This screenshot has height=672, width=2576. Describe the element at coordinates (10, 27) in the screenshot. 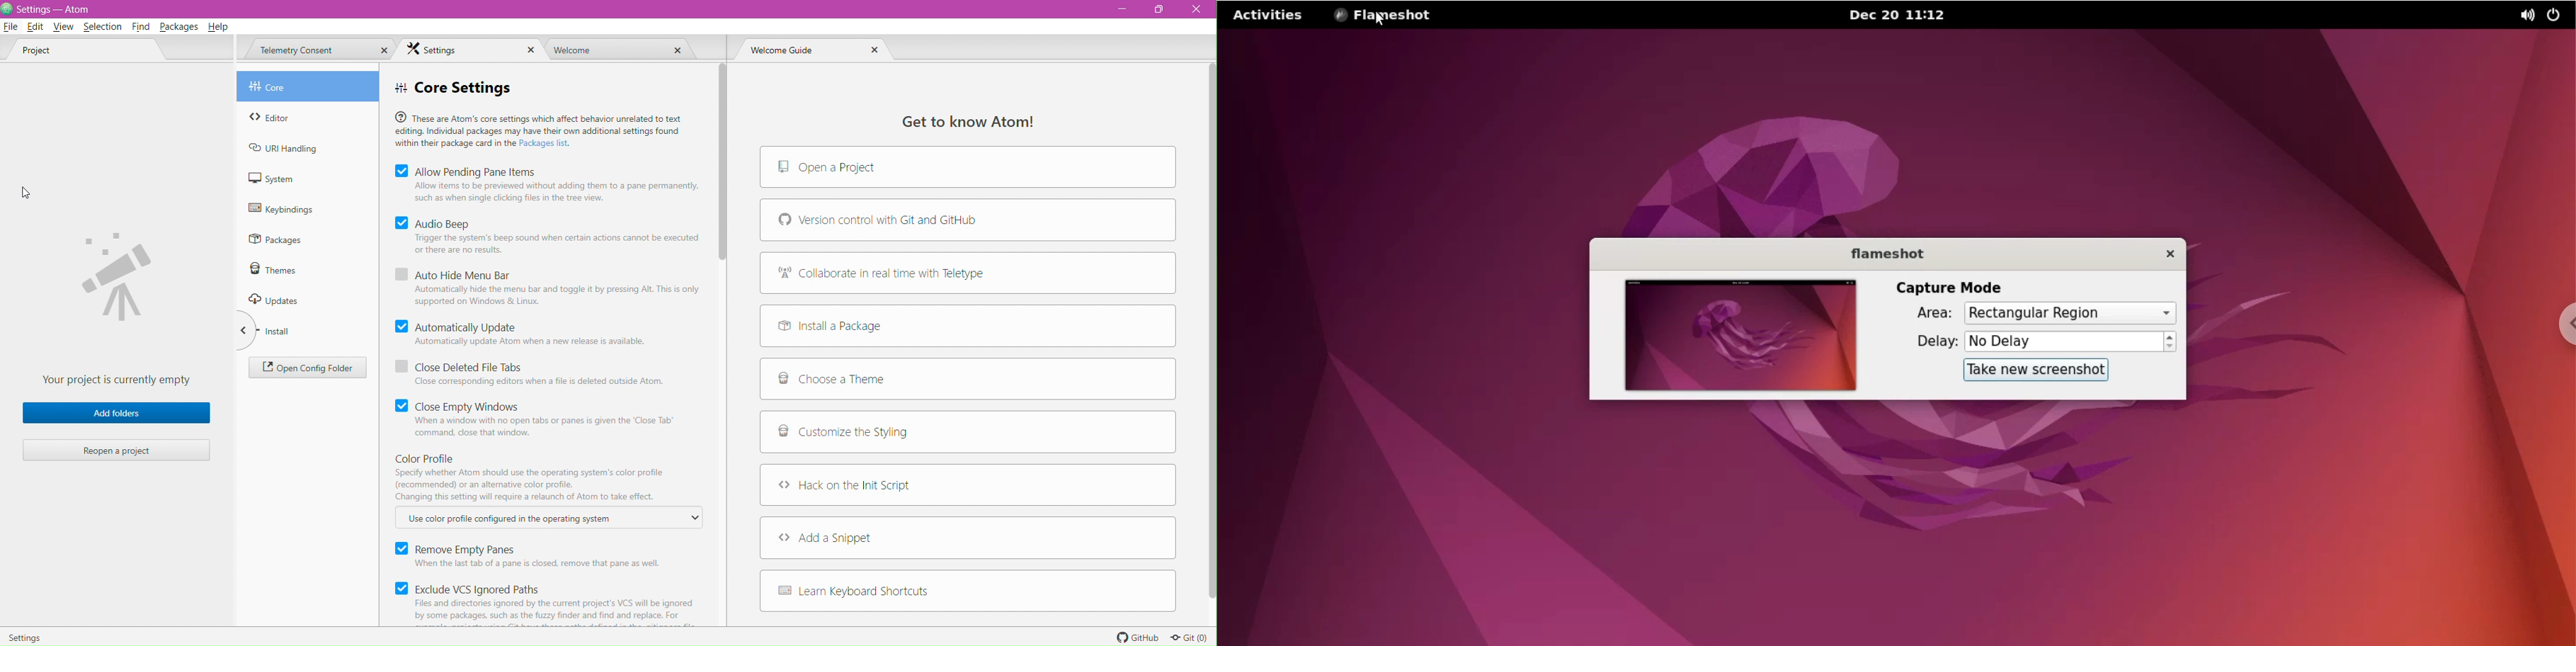

I see `File` at that location.